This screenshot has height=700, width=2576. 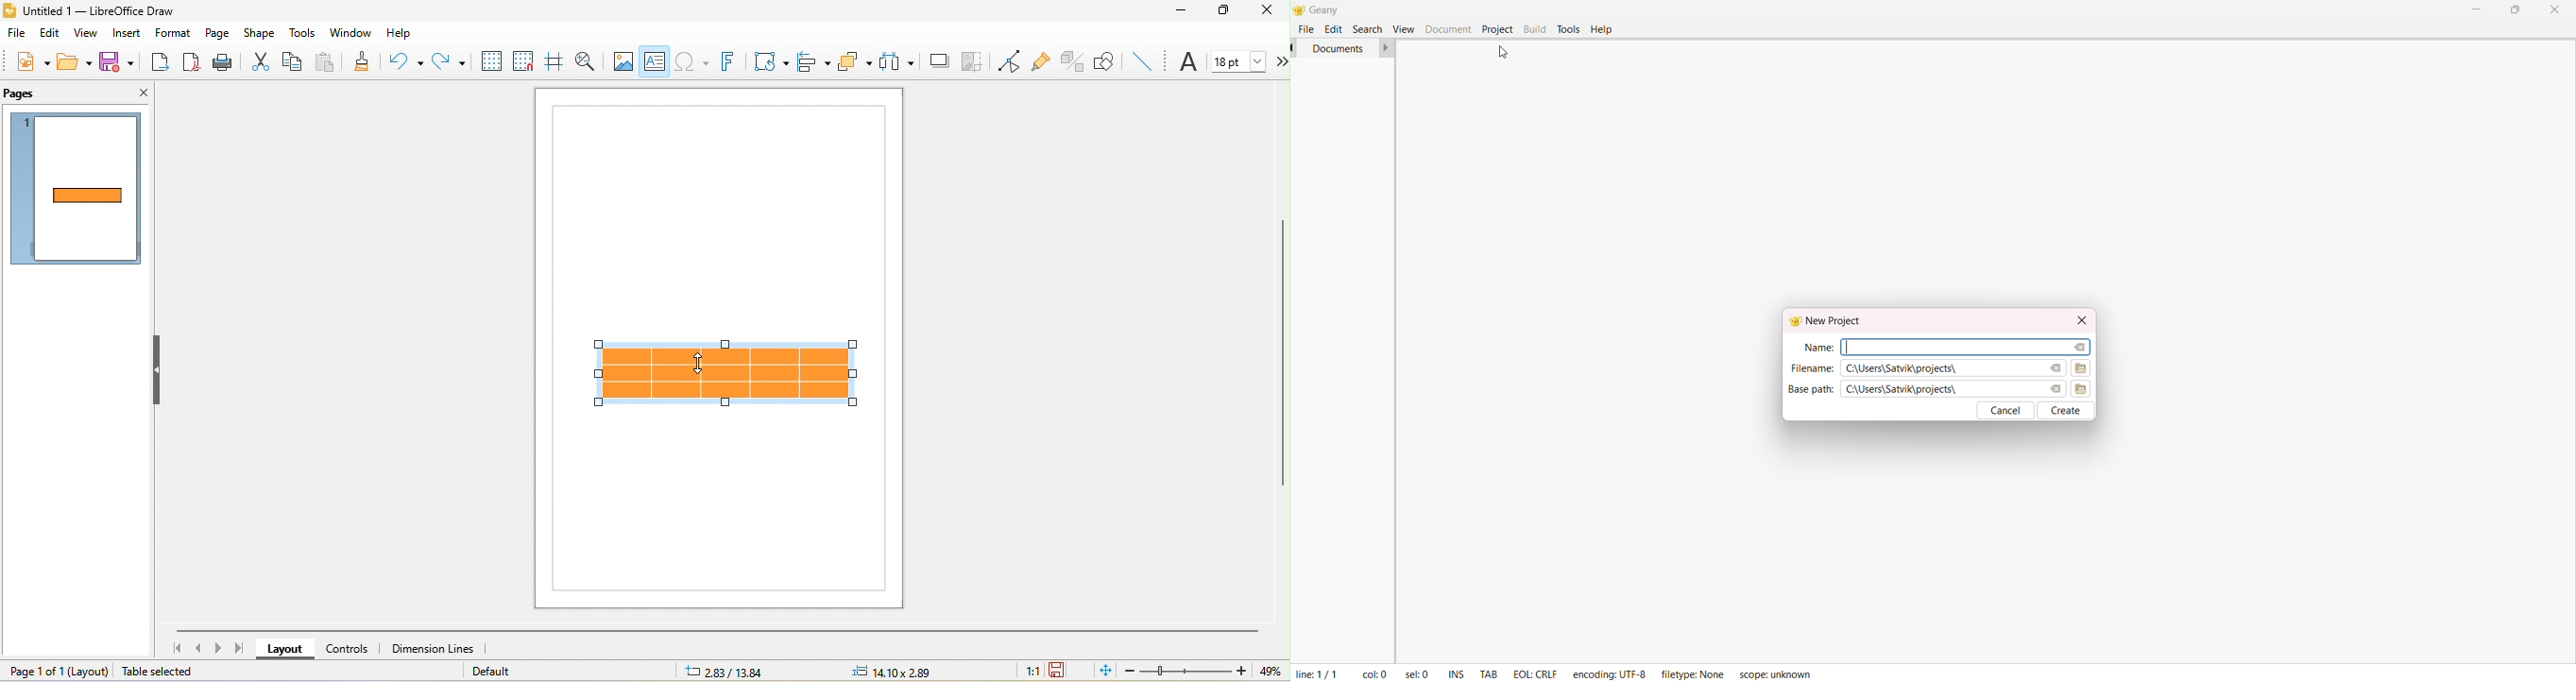 What do you see at coordinates (1536, 671) in the screenshot?
I see `EOL: CRLF` at bounding box center [1536, 671].